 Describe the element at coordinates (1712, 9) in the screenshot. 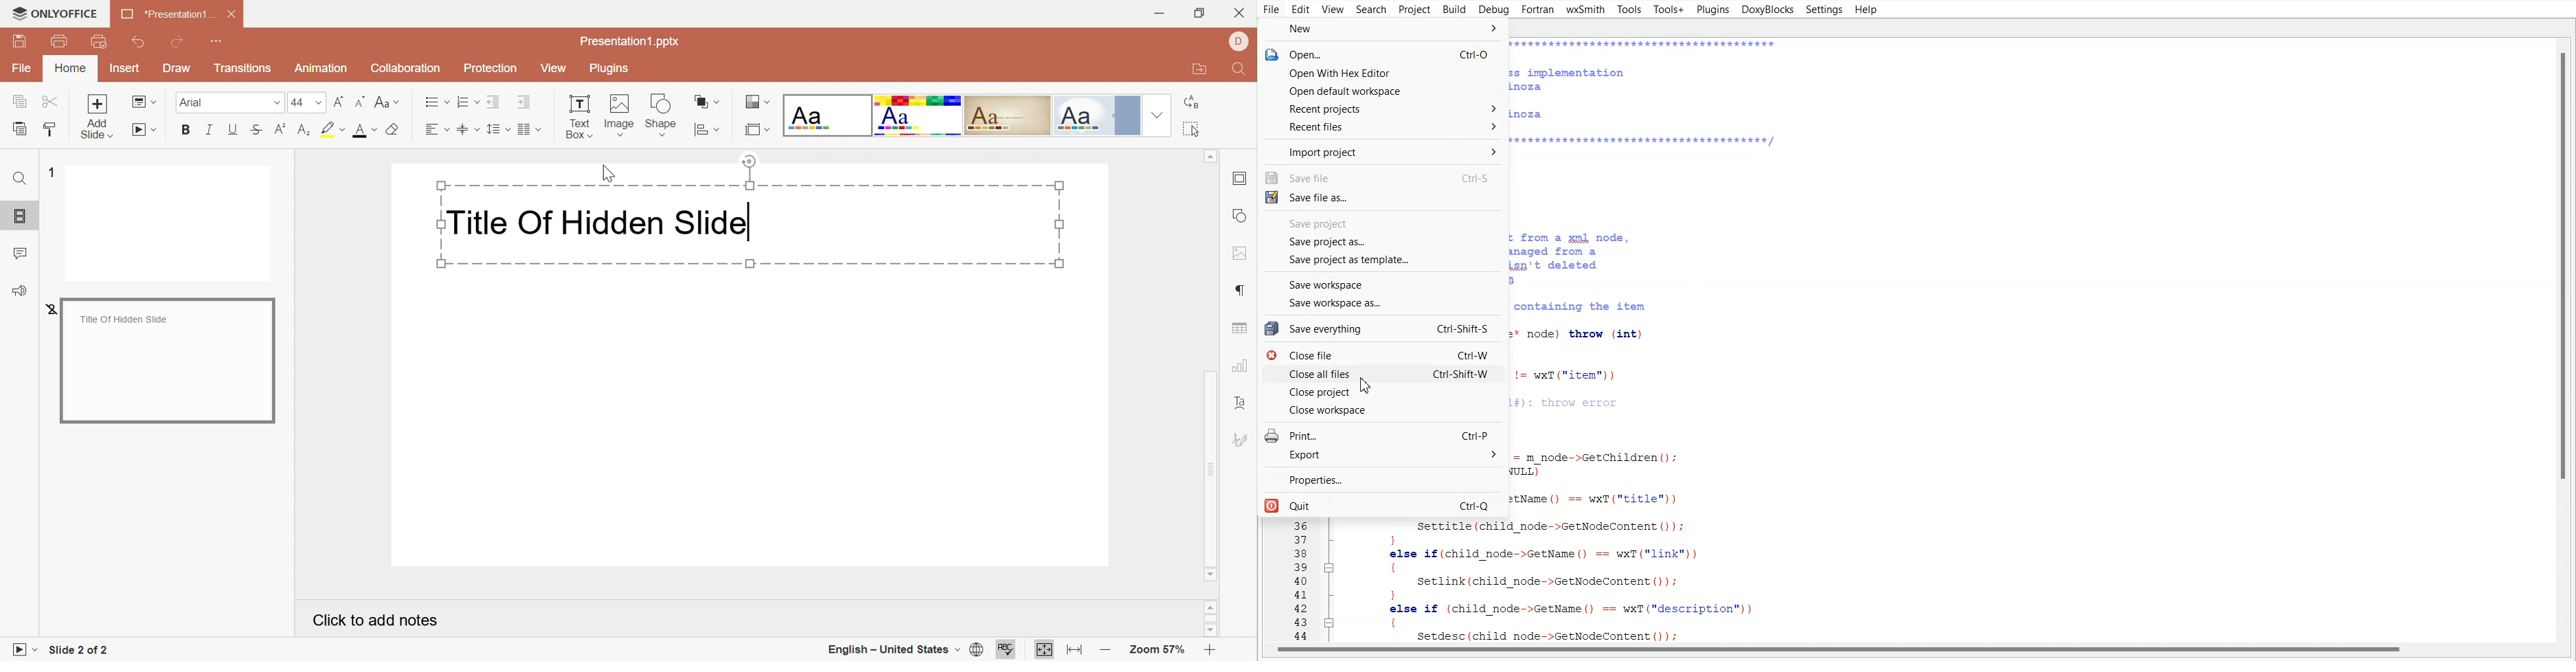

I see `Plugins` at that location.